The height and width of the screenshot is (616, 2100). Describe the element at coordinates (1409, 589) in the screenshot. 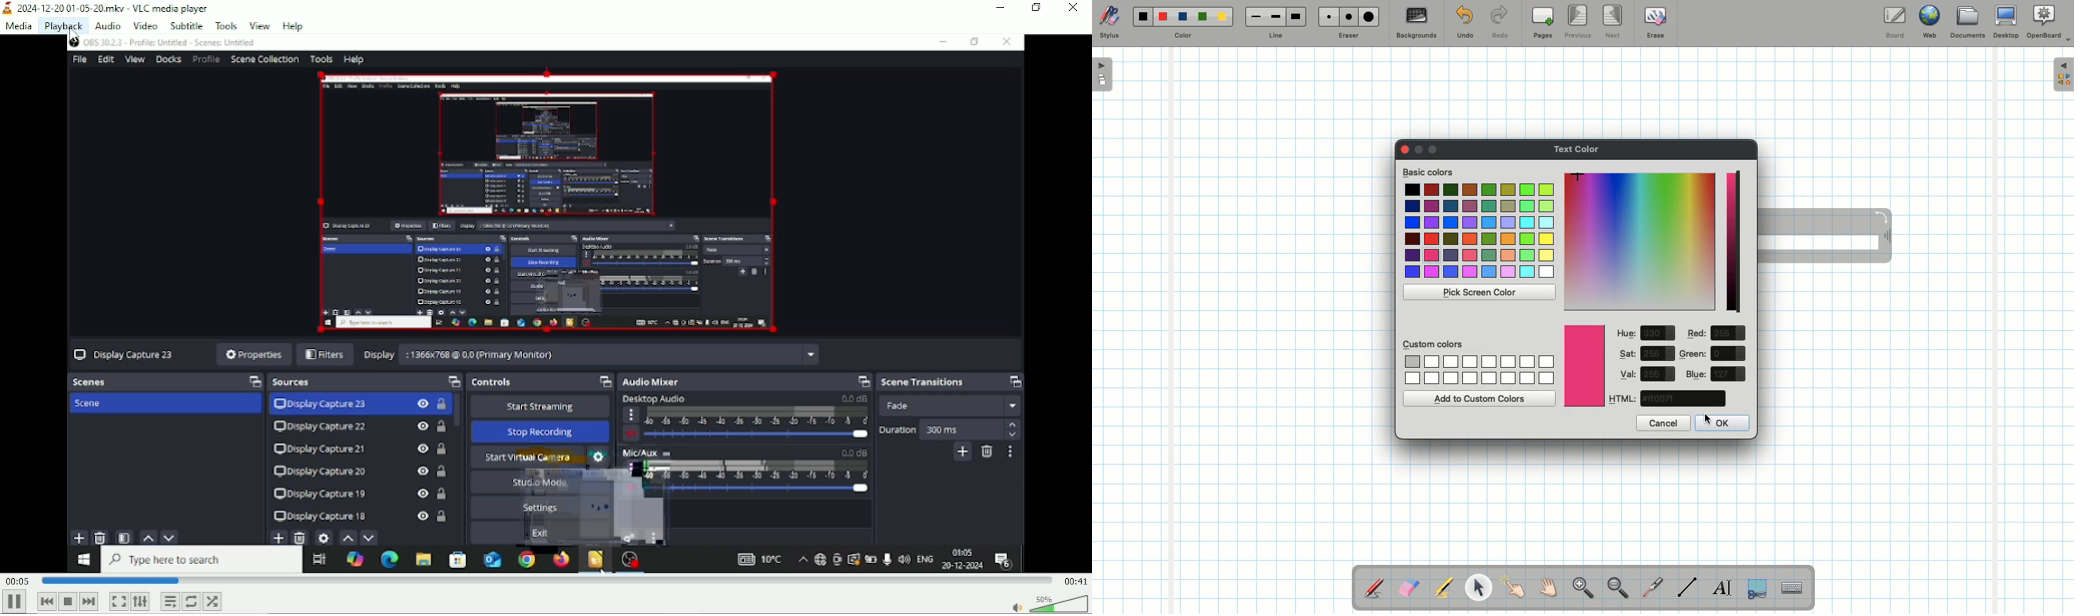

I see `Eraser` at that location.